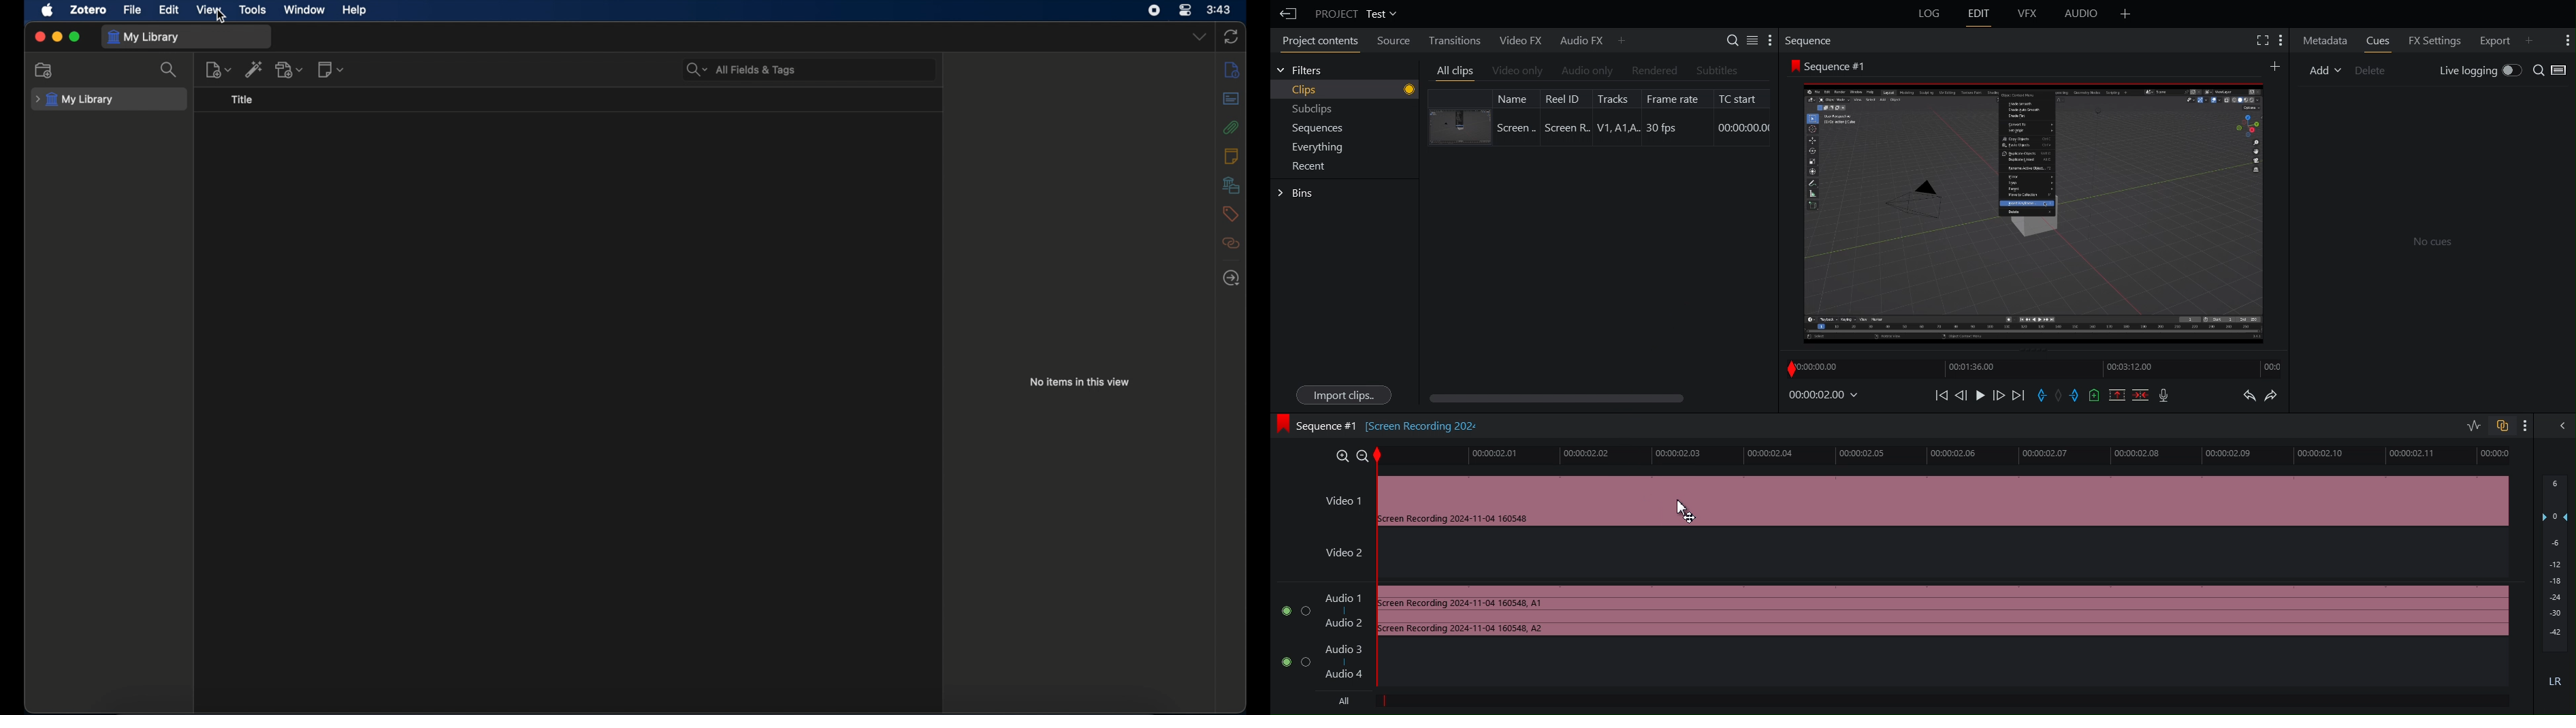 The height and width of the screenshot is (728, 2576). I want to click on dropdown, so click(1199, 37).